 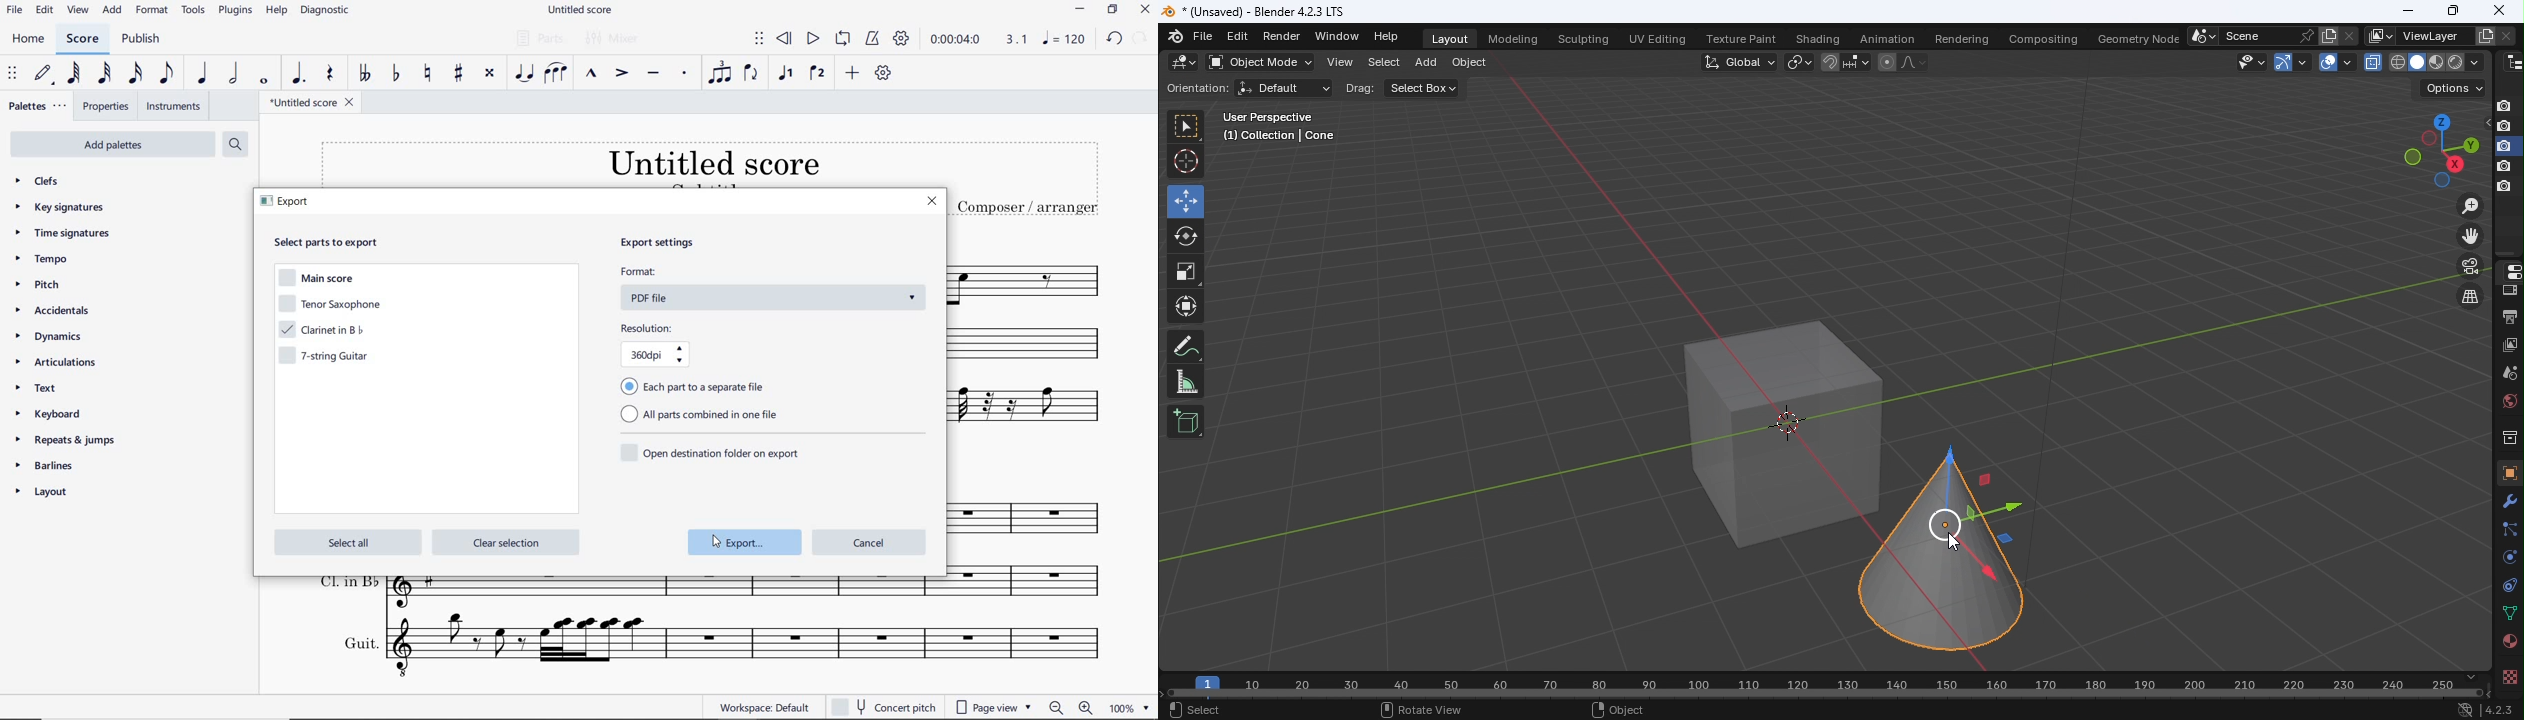 I want to click on File, so click(x=1204, y=37).